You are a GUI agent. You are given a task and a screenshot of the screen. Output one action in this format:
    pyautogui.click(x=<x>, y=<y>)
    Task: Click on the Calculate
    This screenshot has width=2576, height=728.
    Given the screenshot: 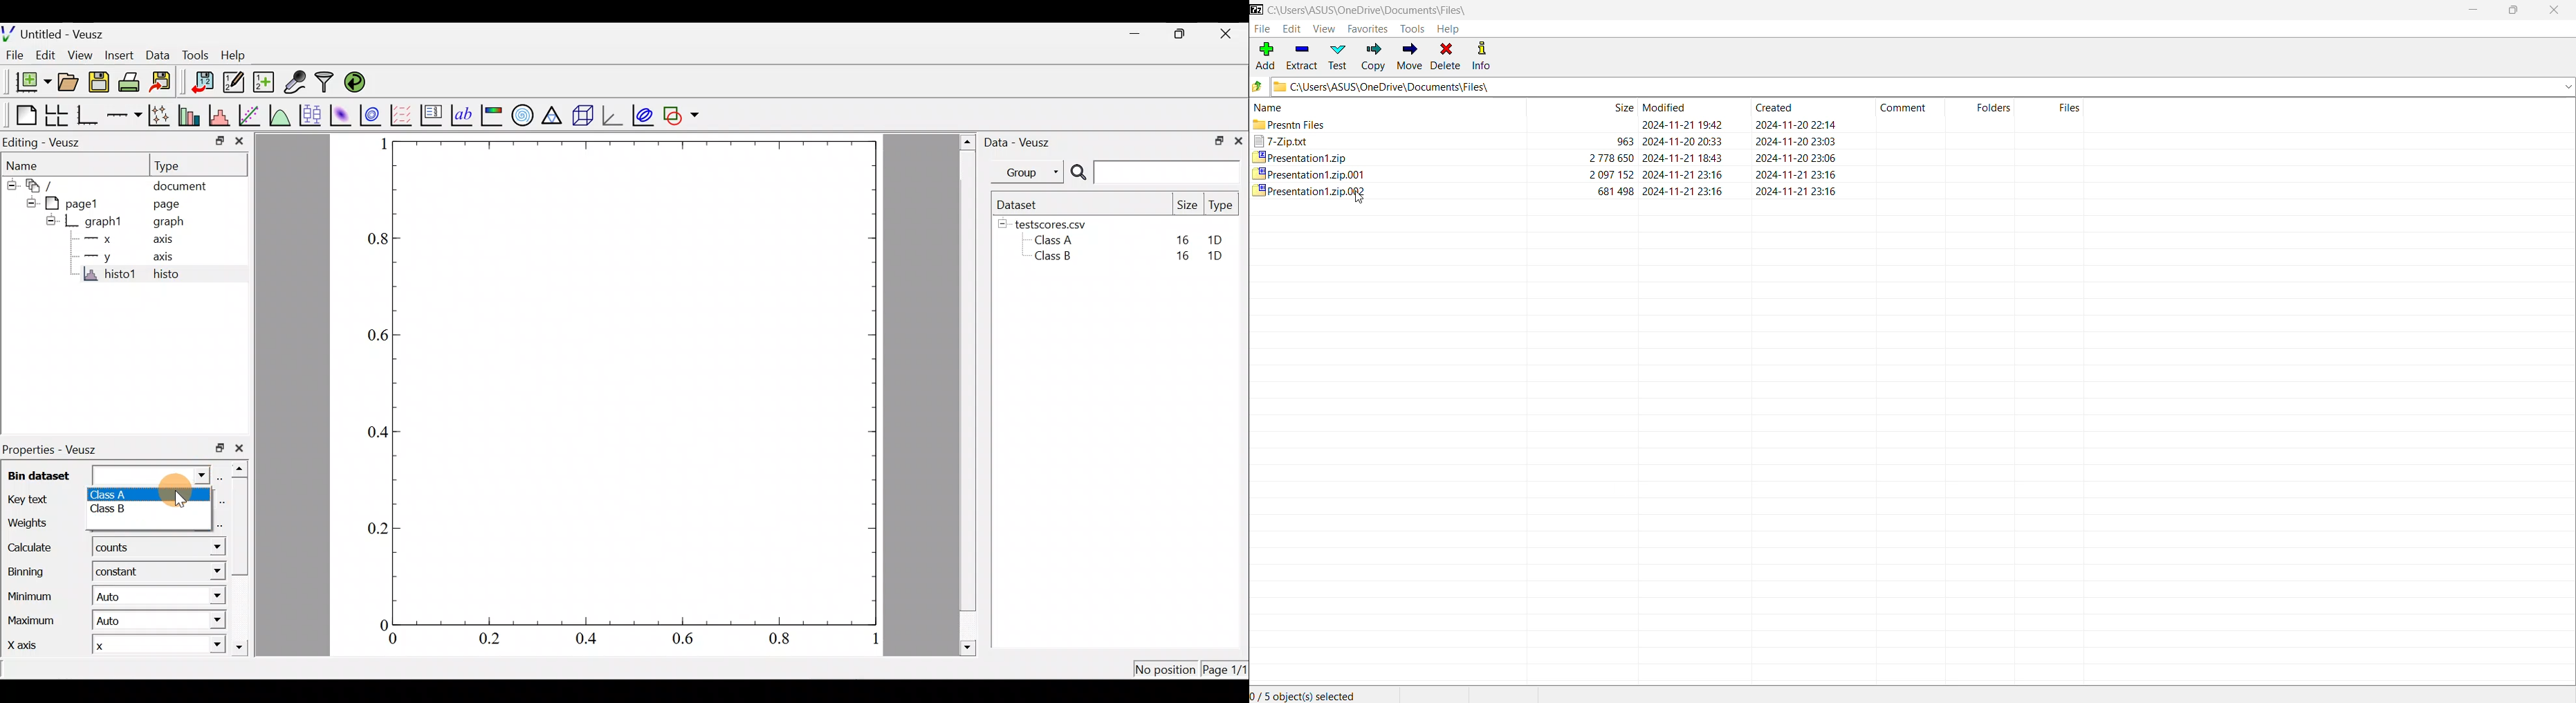 What is the action you would take?
    pyautogui.click(x=34, y=549)
    